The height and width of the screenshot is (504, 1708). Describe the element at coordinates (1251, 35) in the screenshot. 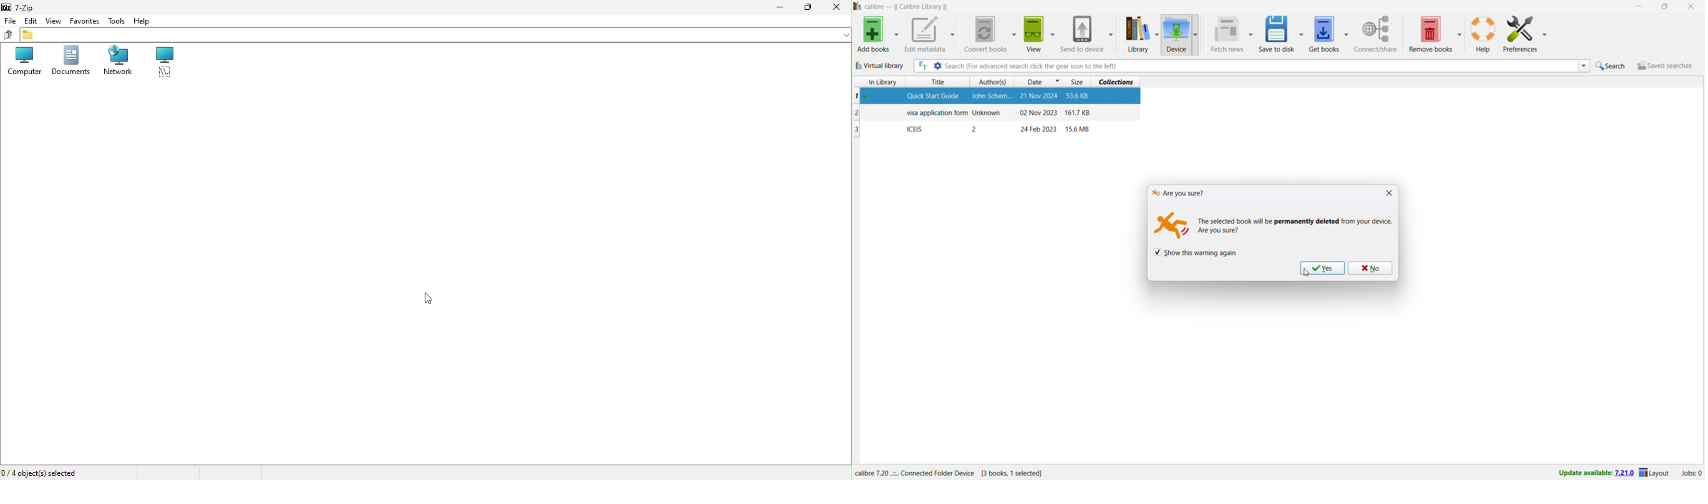

I see `fetch news options` at that location.